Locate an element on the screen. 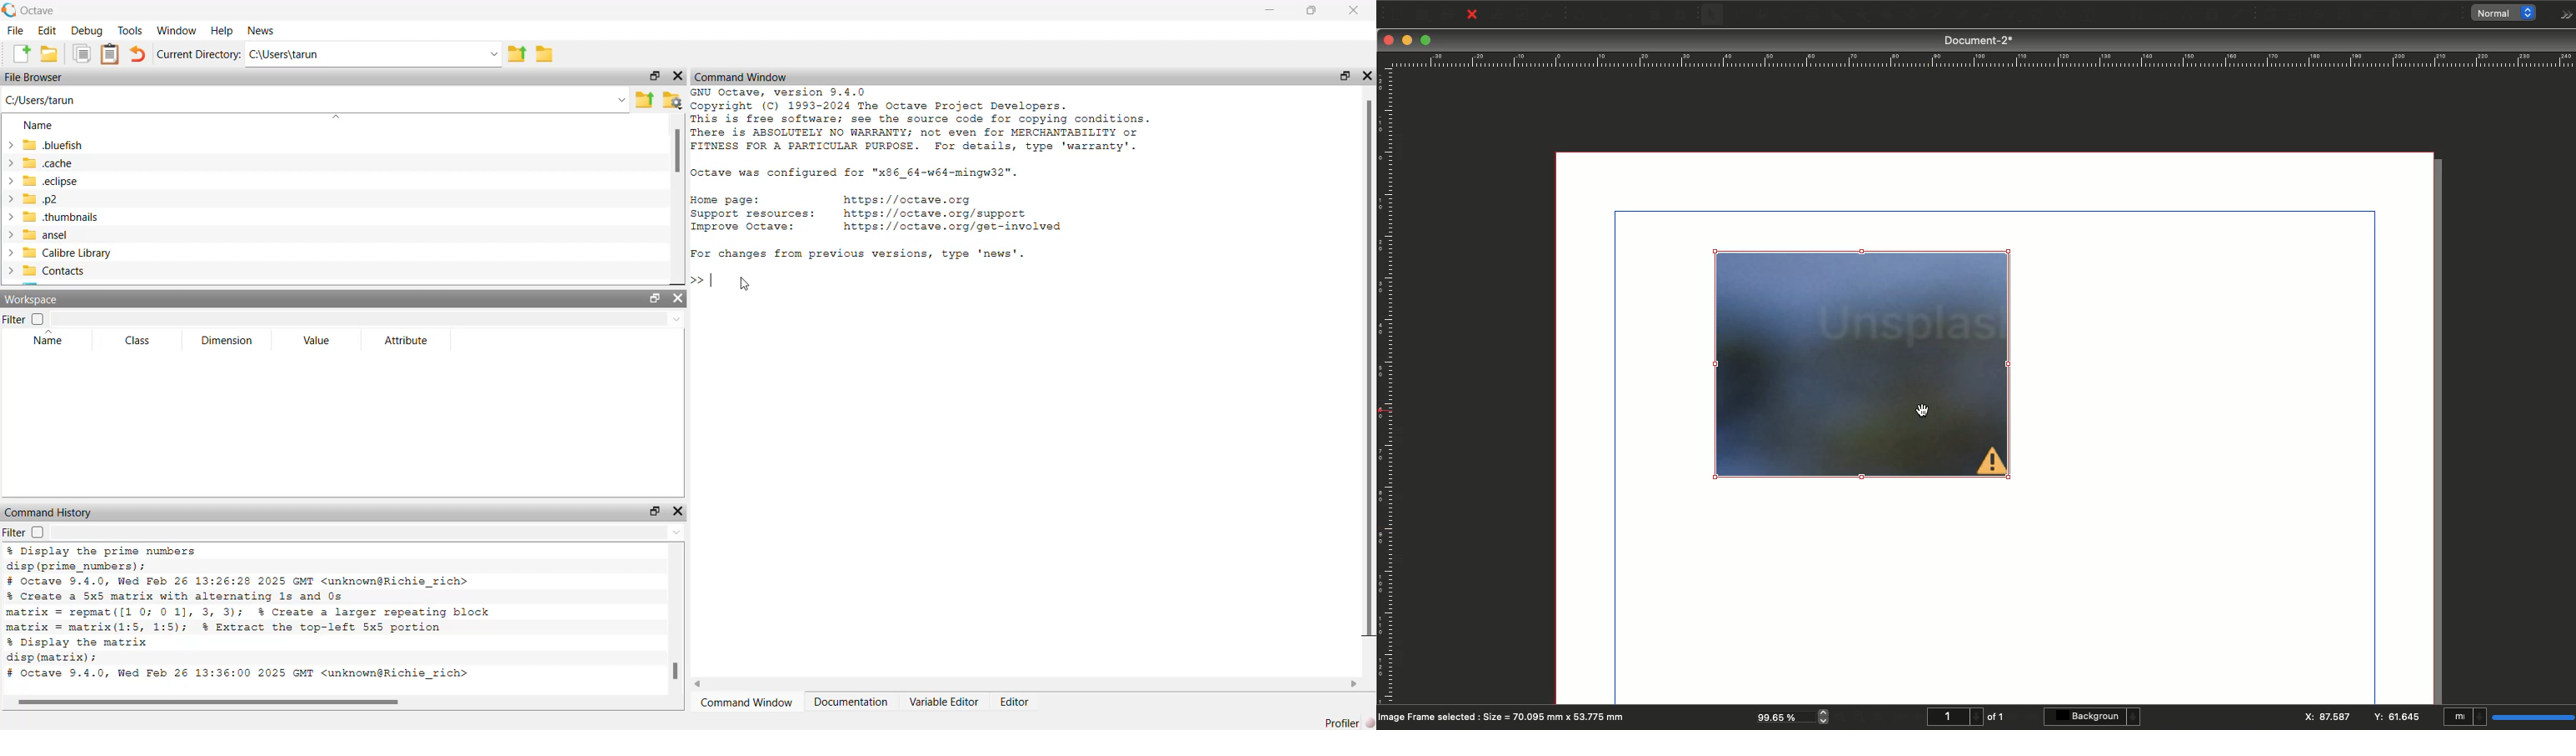 The image size is (2576, 756). .p2 is located at coordinates (65, 199).